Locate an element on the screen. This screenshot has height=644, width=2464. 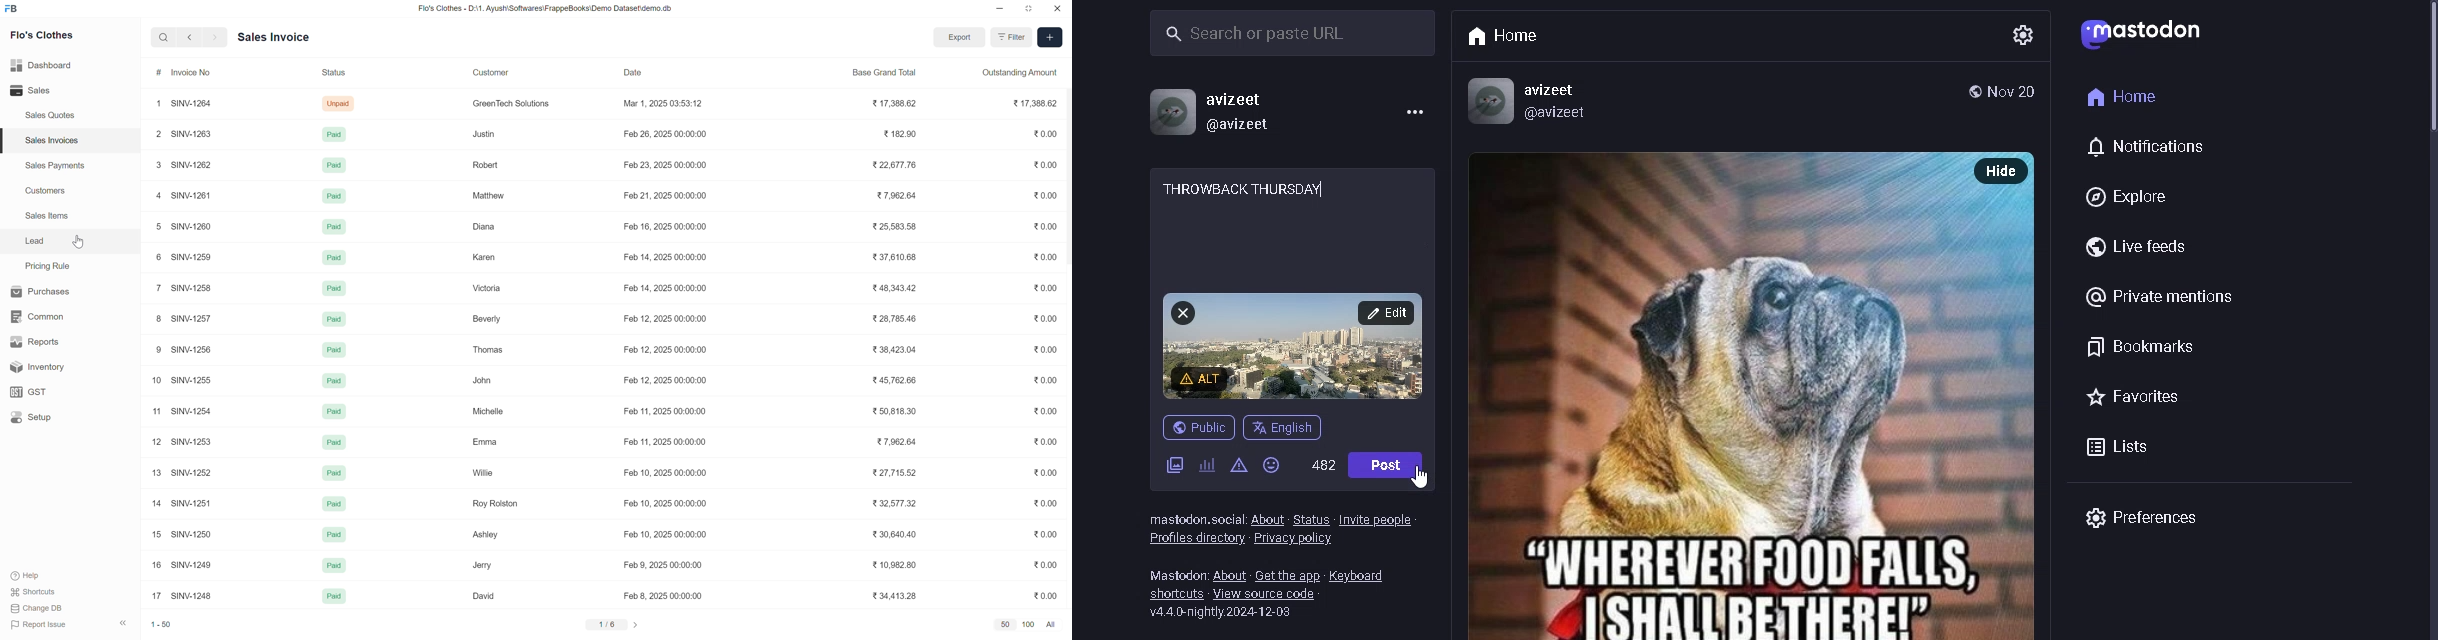
Sales Invoice is located at coordinates (275, 36).